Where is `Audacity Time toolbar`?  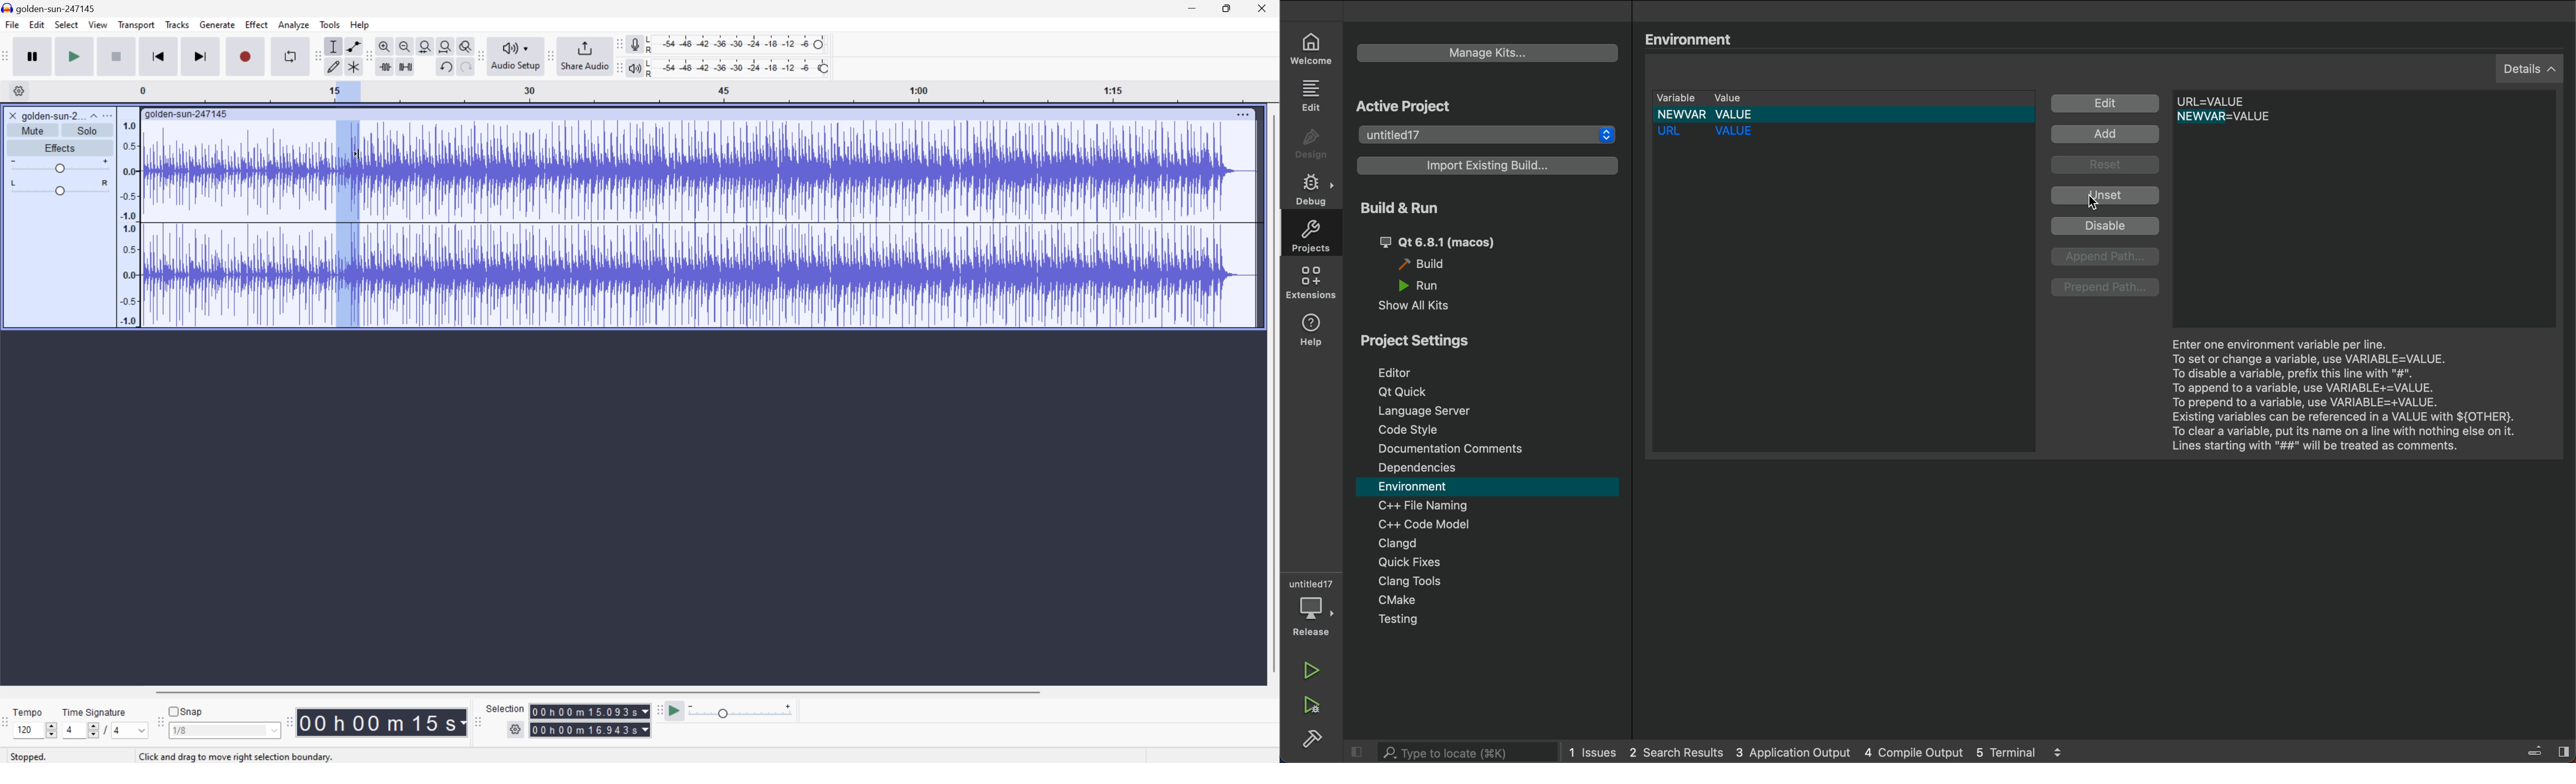
Audacity Time toolbar is located at coordinates (285, 720).